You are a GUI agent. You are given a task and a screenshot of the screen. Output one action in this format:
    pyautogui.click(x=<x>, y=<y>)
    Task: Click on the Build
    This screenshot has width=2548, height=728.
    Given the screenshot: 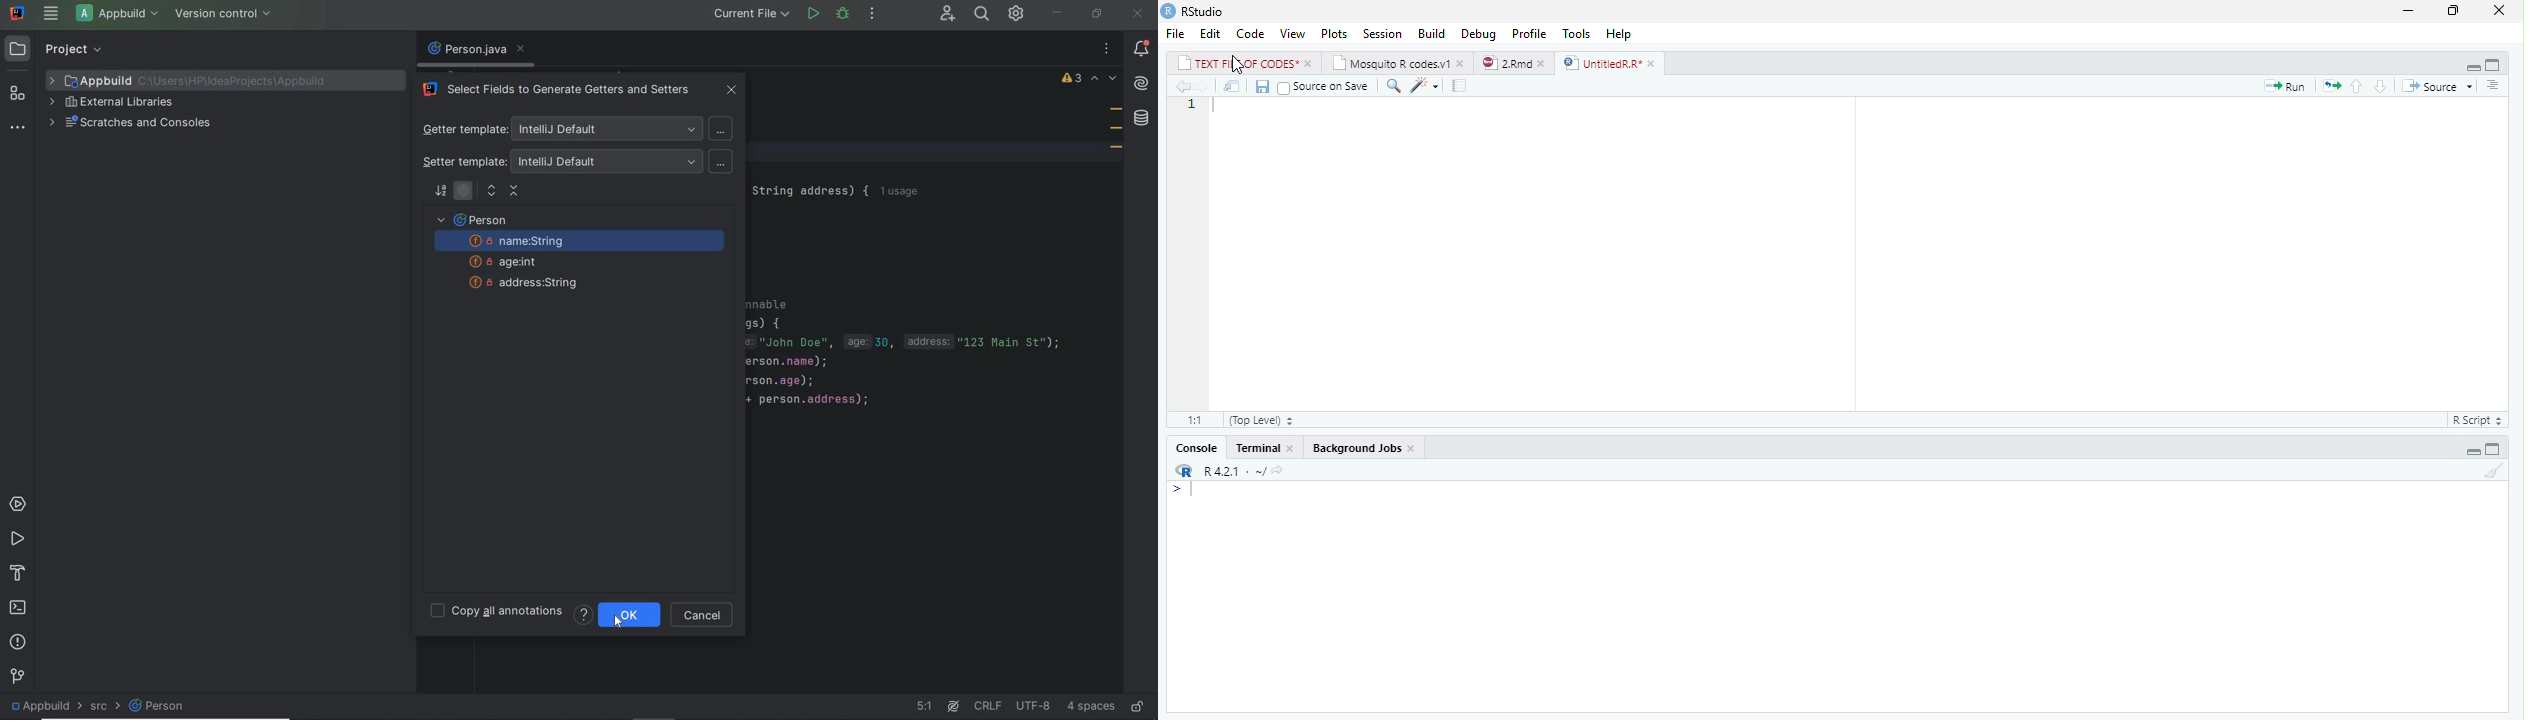 What is the action you would take?
    pyautogui.click(x=1433, y=32)
    